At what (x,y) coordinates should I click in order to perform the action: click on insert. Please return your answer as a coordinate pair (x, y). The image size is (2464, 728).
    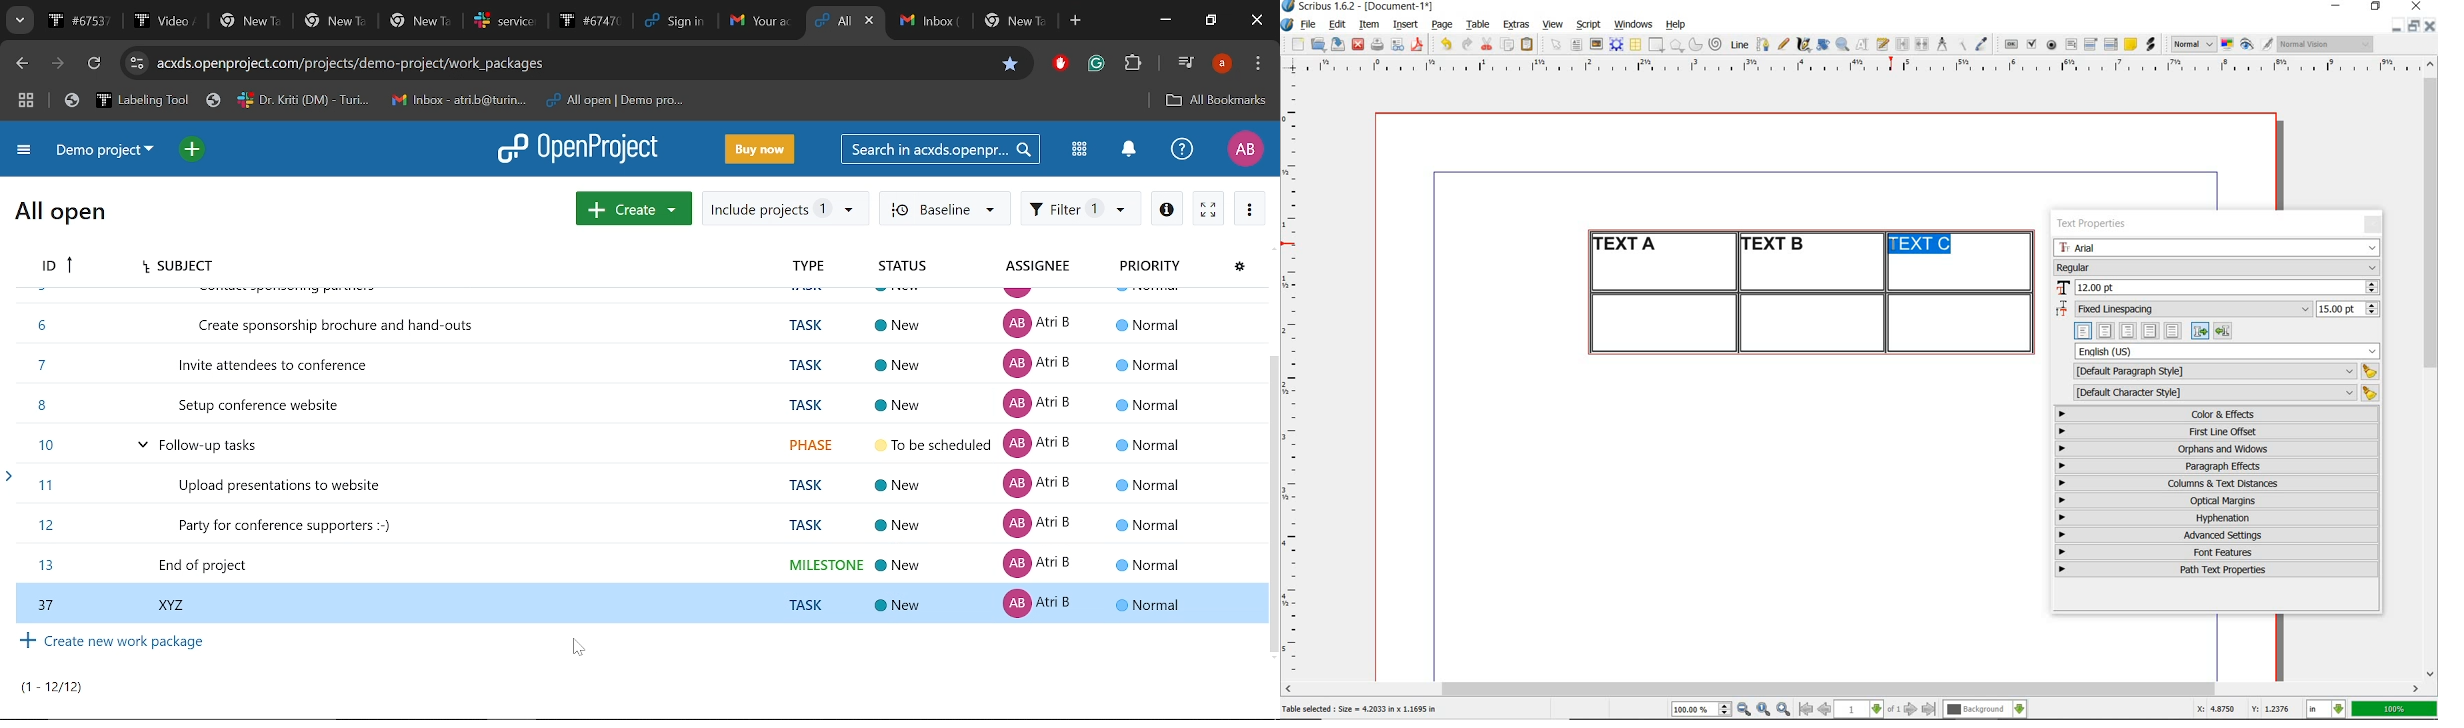
    Looking at the image, I should click on (1406, 25).